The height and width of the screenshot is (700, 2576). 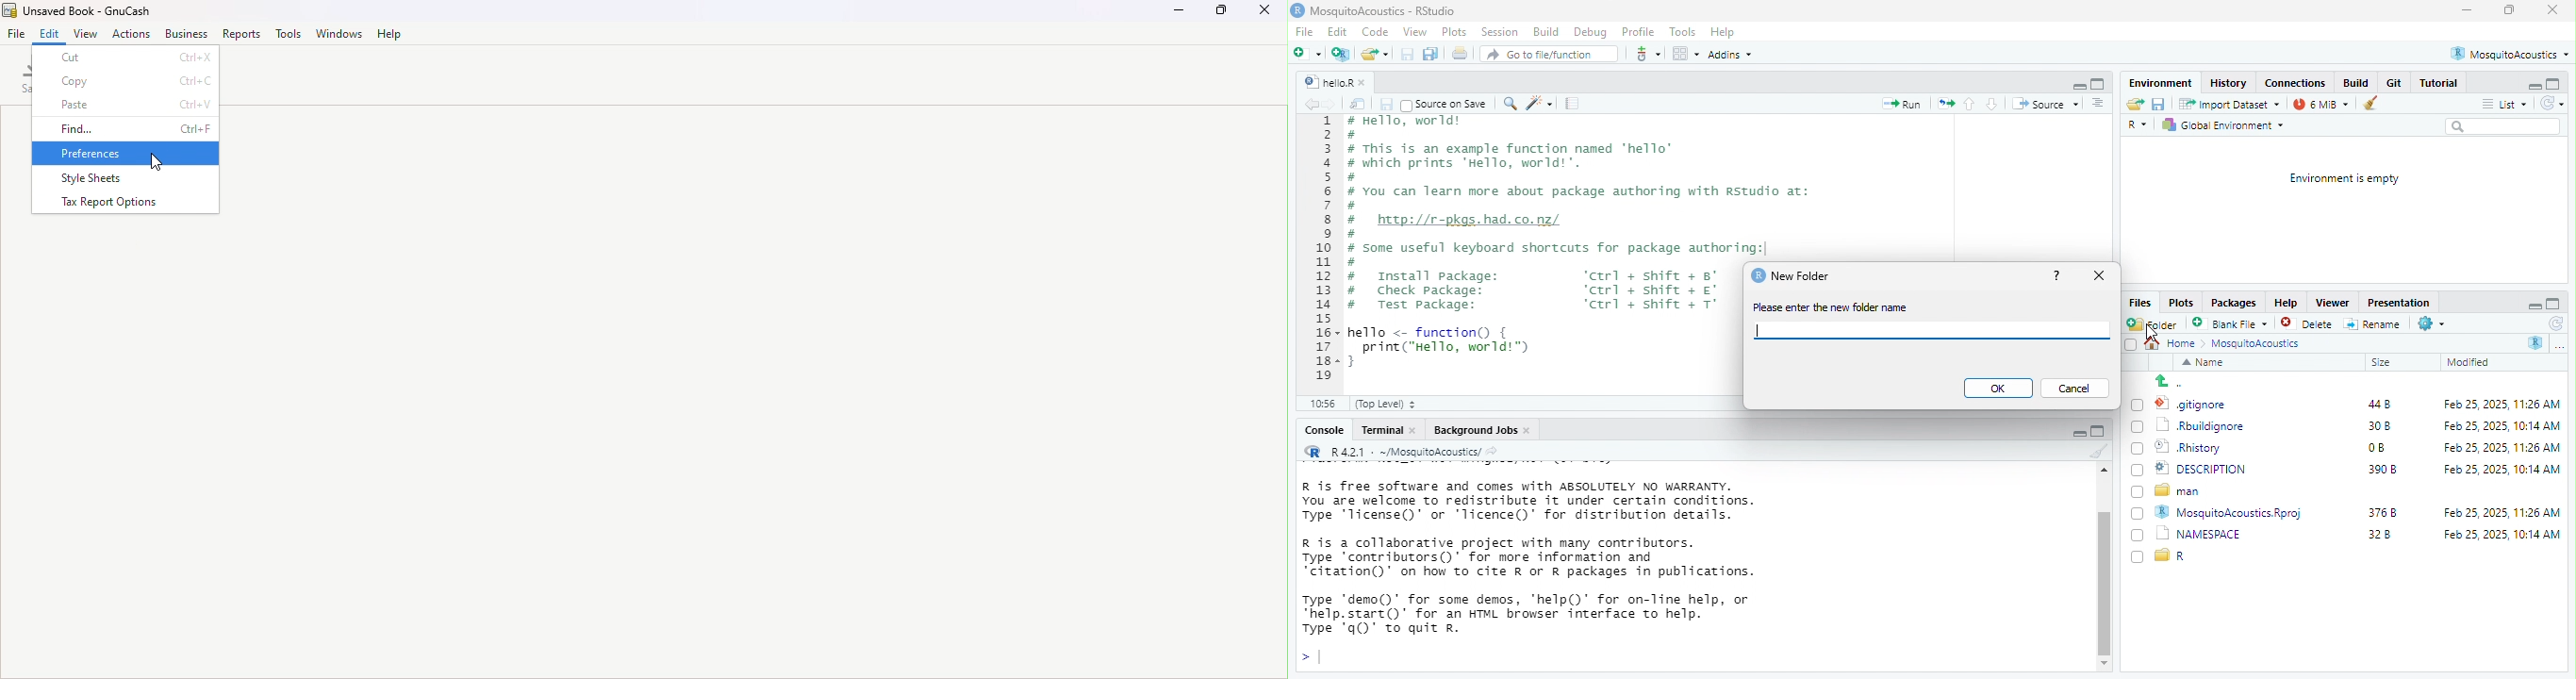 What do you see at coordinates (2161, 82) in the screenshot?
I see ` Environment` at bounding box center [2161, 82].